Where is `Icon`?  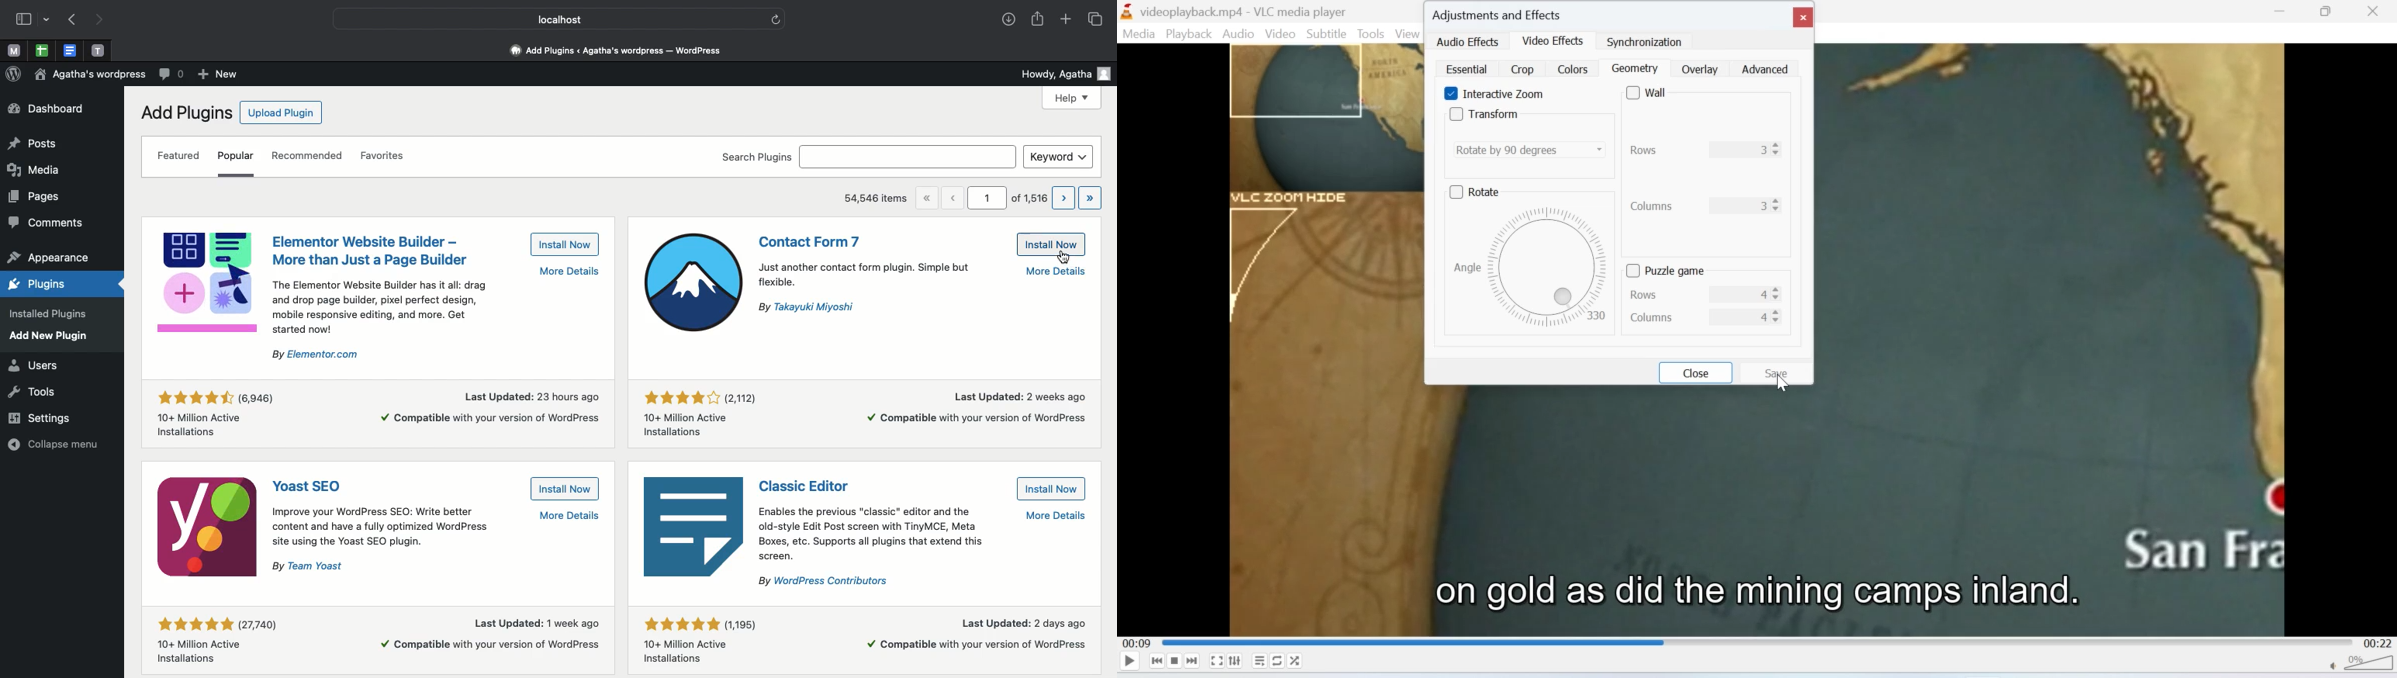
Icon is located at coordinates (692, 284).